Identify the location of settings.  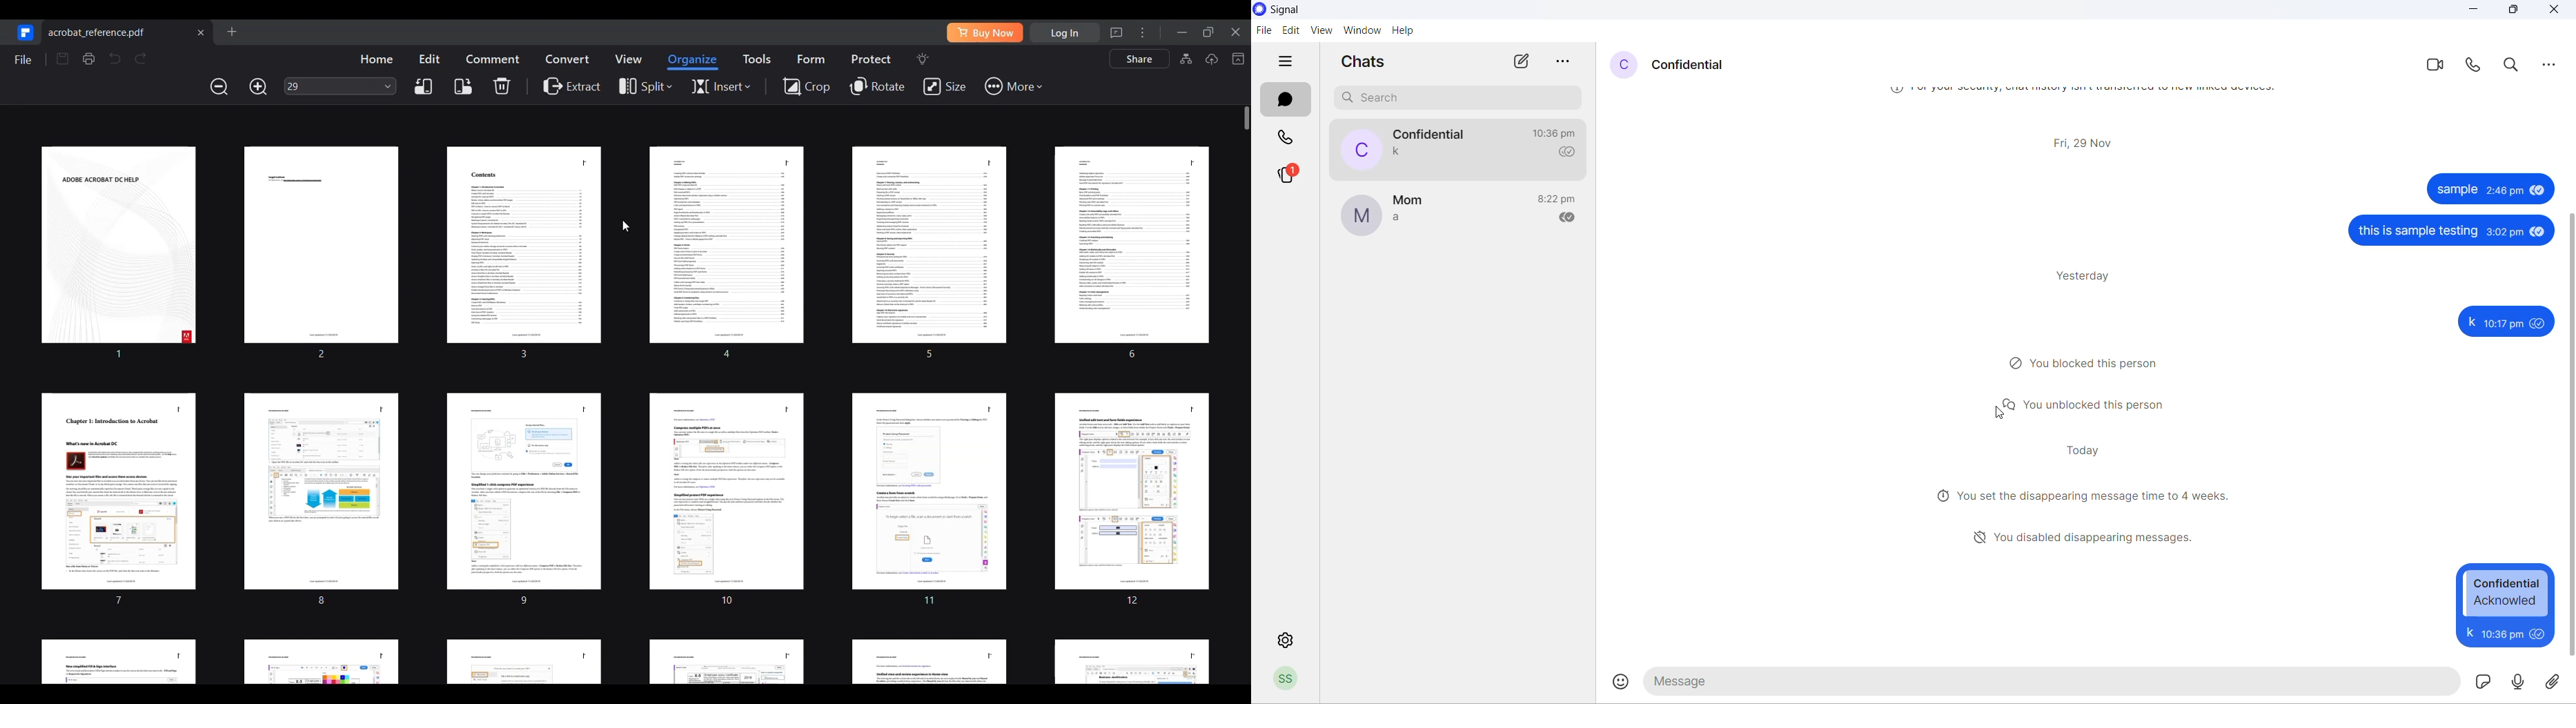
(1283, 635).